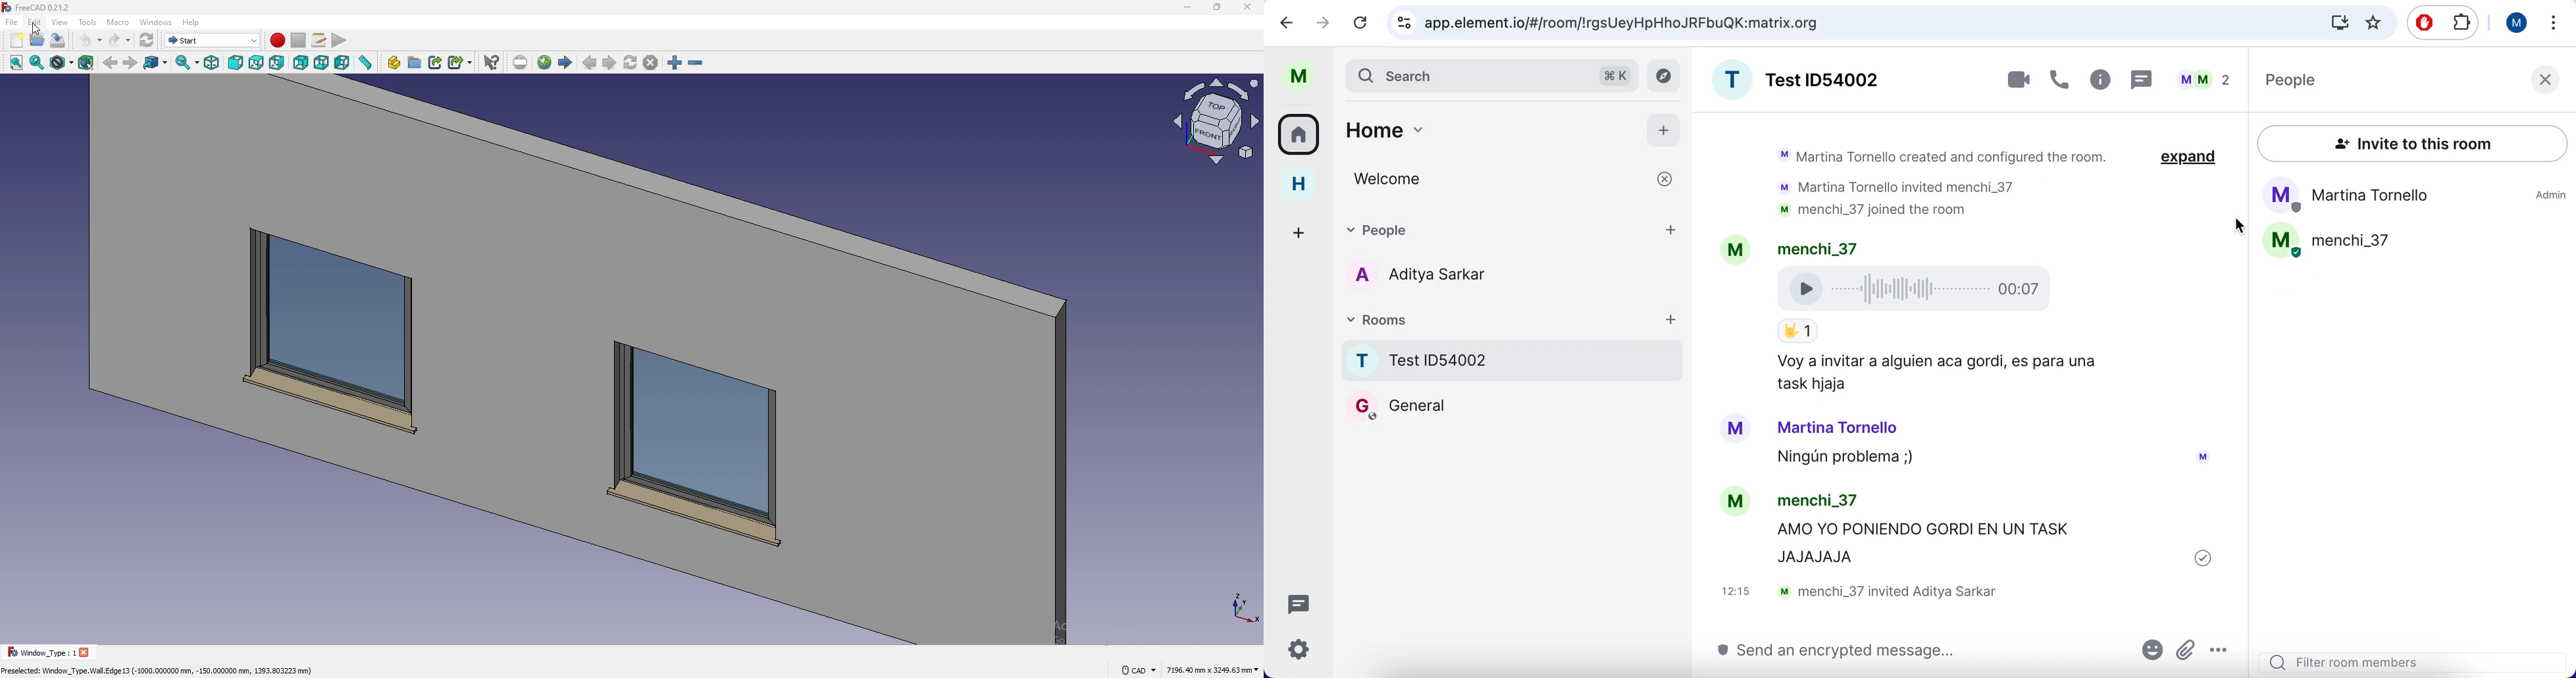 Image resolution: width=2576 pixels, height=700 pixels. What do you see at coordinates (572, 360) in the screenshot?
I see `workspace` at bounding box center [572, 360].